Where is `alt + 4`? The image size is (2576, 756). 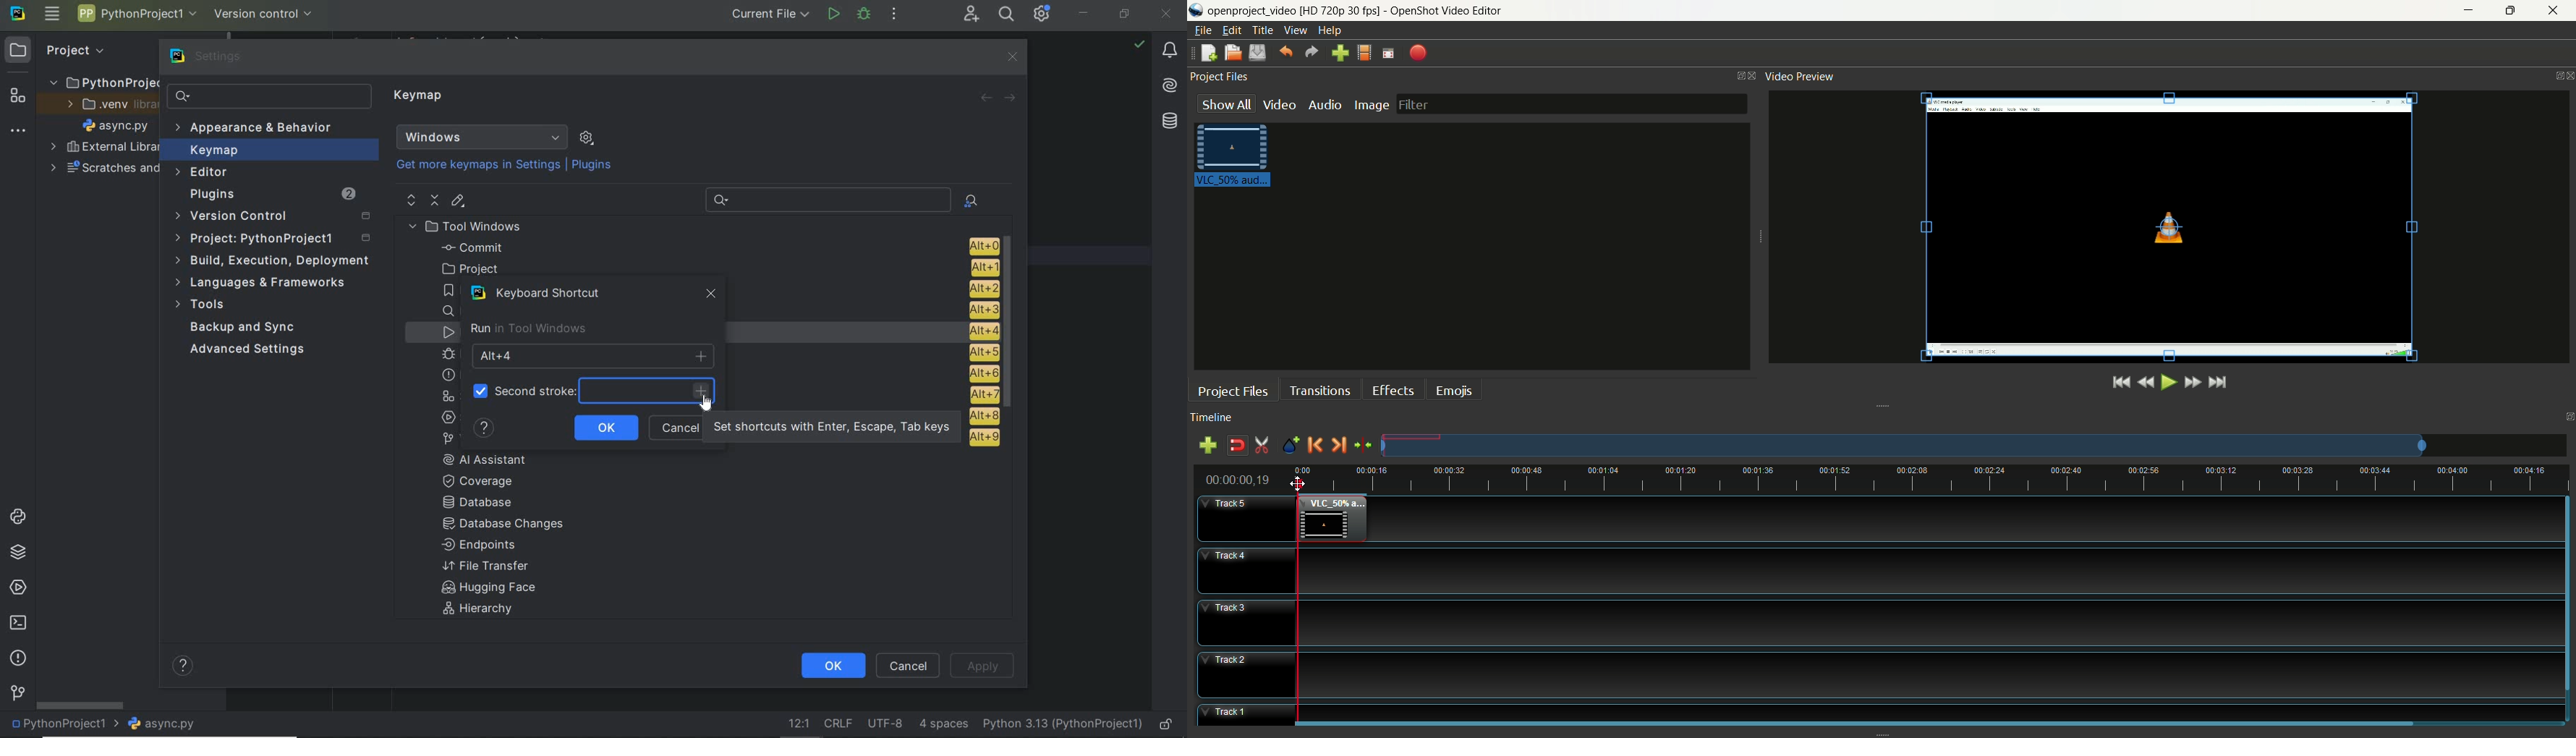 alt + 4 is located at coordinates (977, 331).